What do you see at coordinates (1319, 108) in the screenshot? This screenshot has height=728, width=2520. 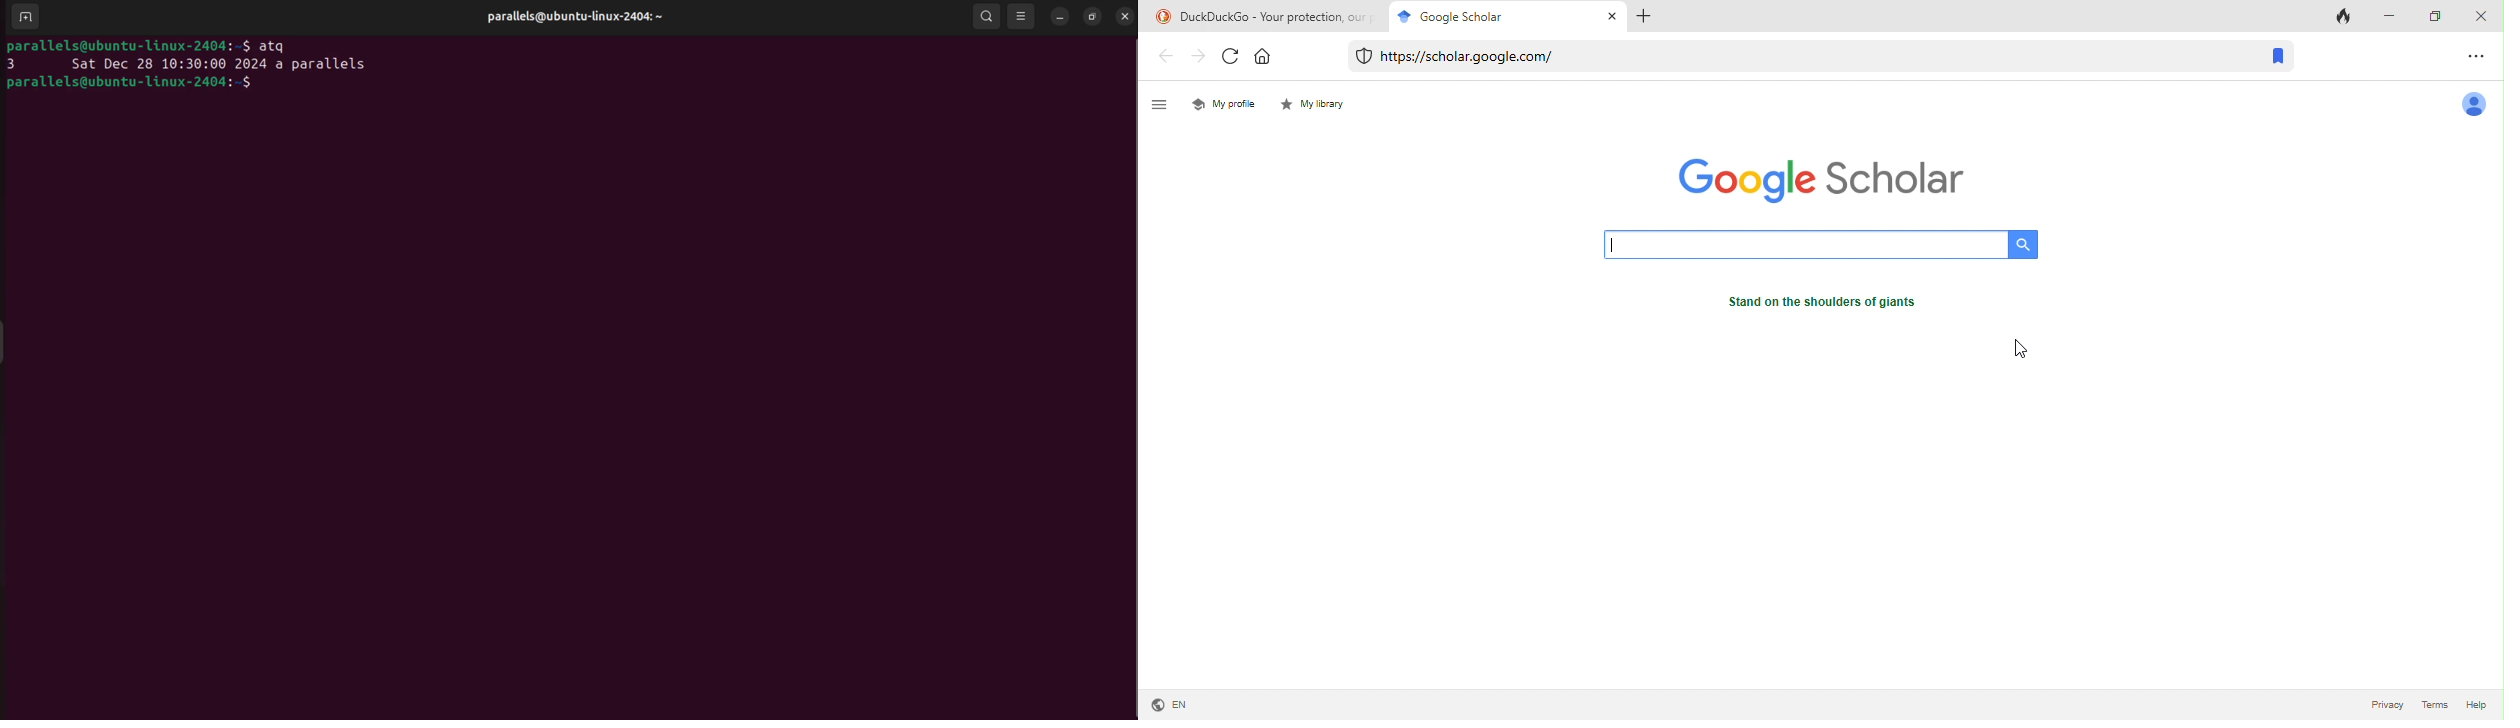 I see `my library` at bounding box center [1319, 108].